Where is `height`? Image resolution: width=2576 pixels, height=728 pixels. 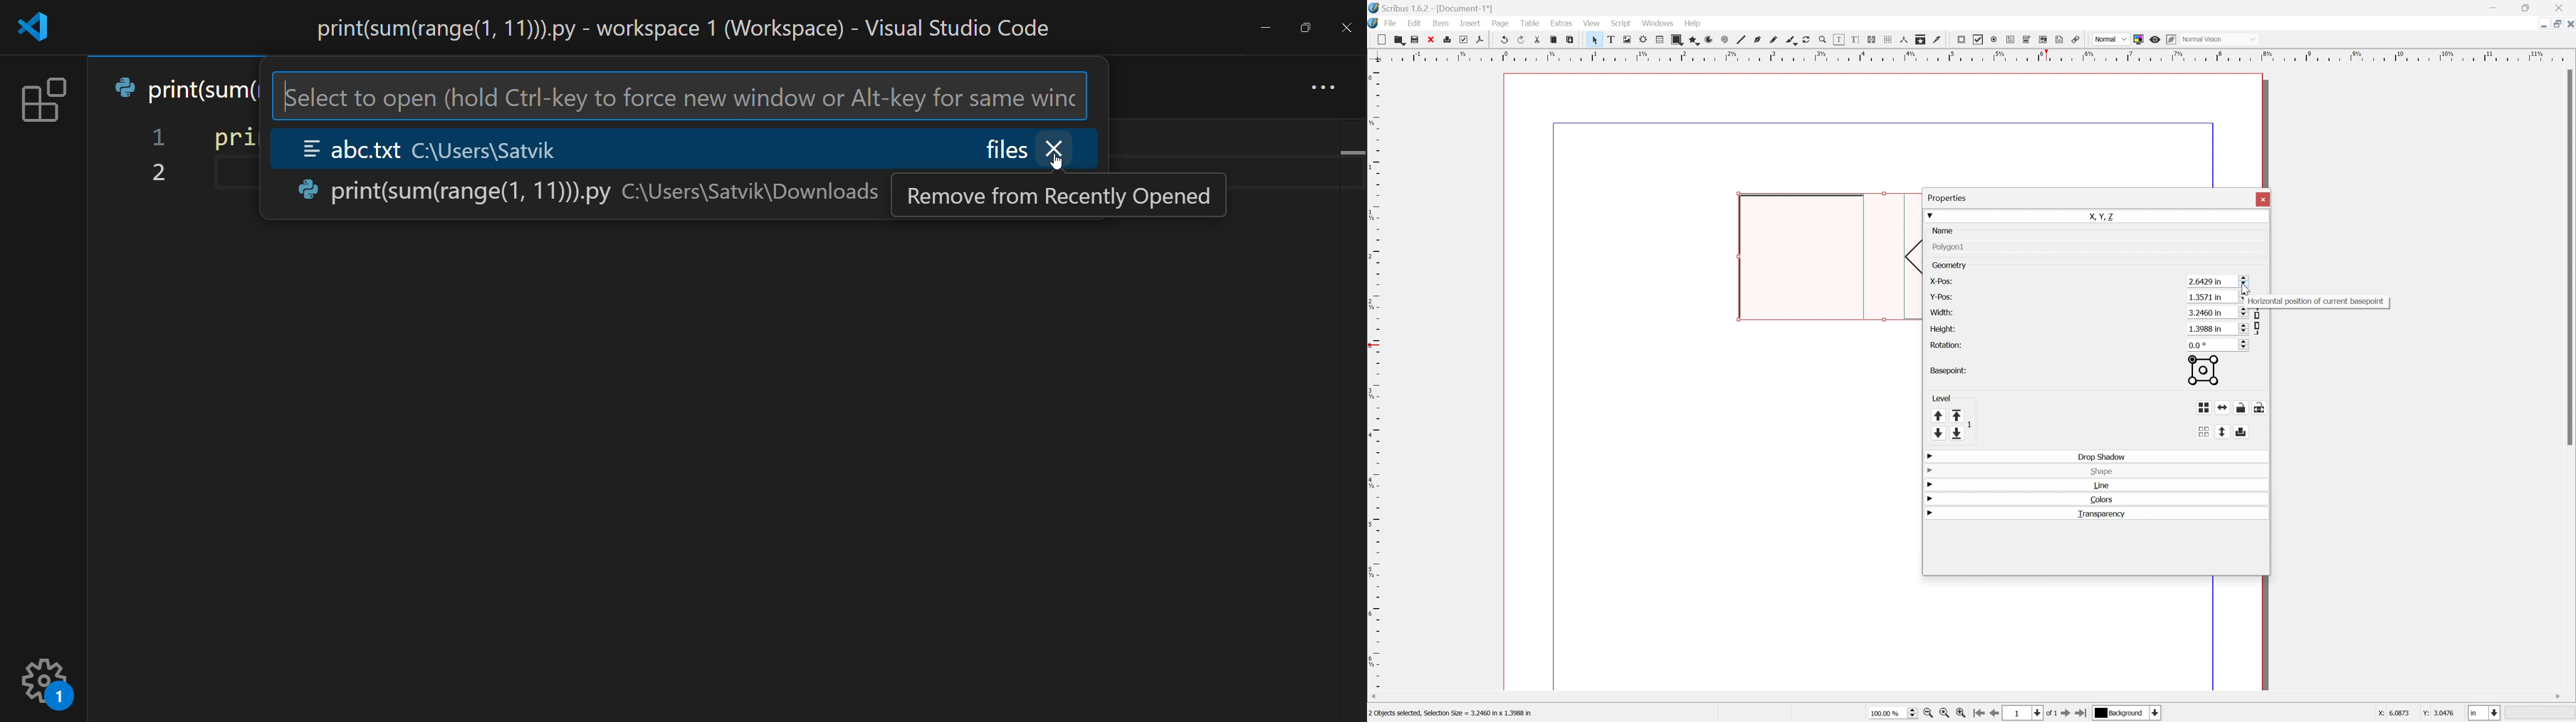
height is located at coordinates (1943, 329).